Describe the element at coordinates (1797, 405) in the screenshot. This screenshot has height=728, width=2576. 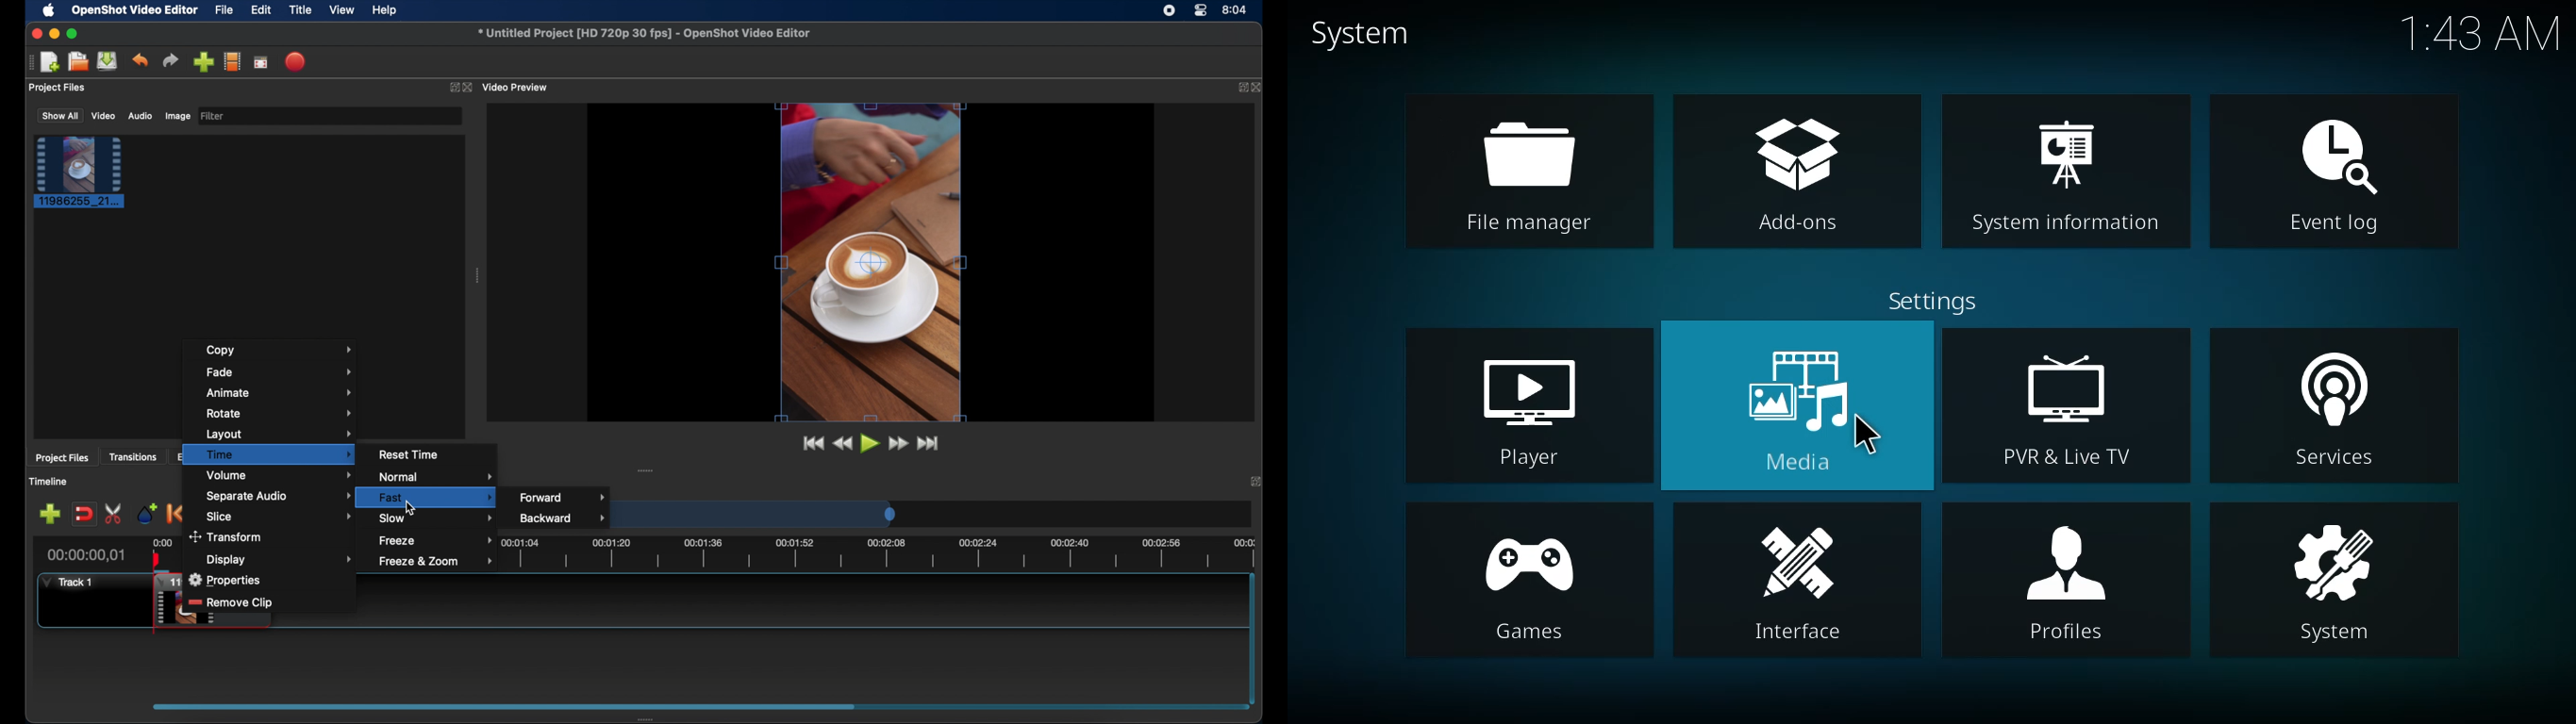
I see `media` at that location.